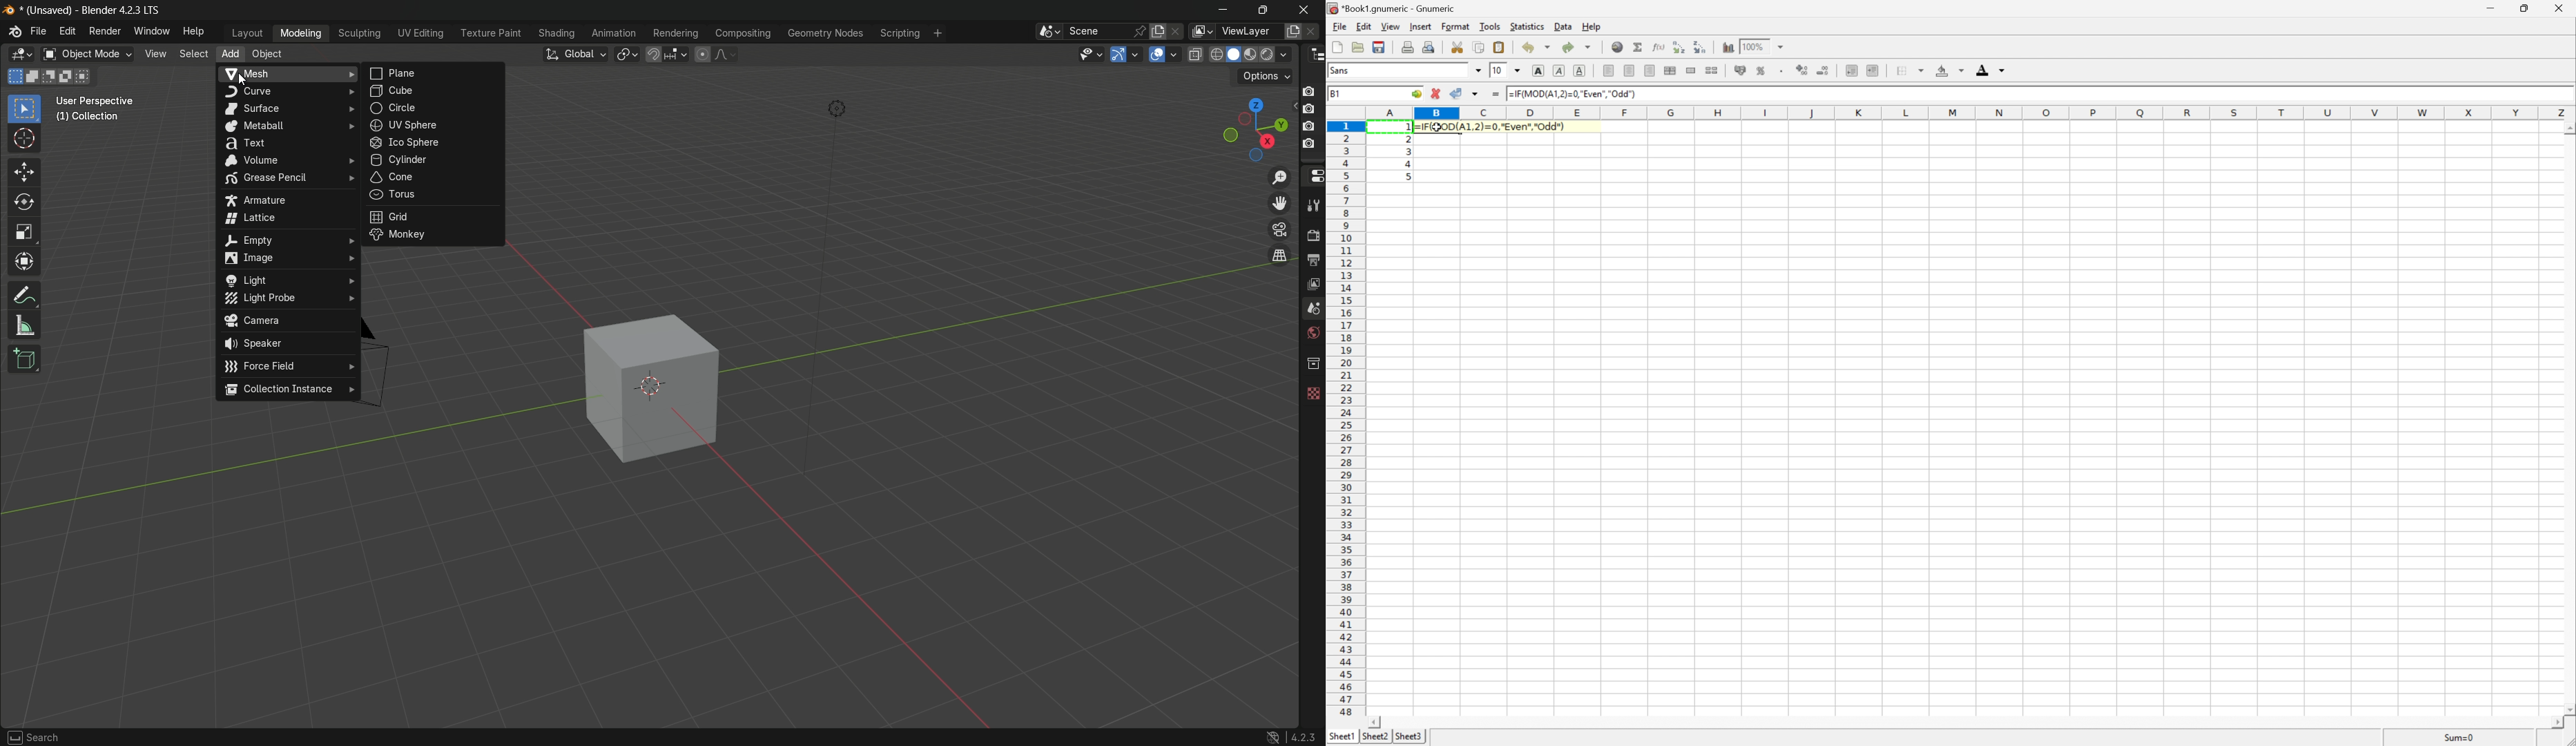 Image resolution: width=2576 pixels, height=756 pixels. Describe the element at coordinates (246, 32) in the screenshot. I see `layout menu` at that location.